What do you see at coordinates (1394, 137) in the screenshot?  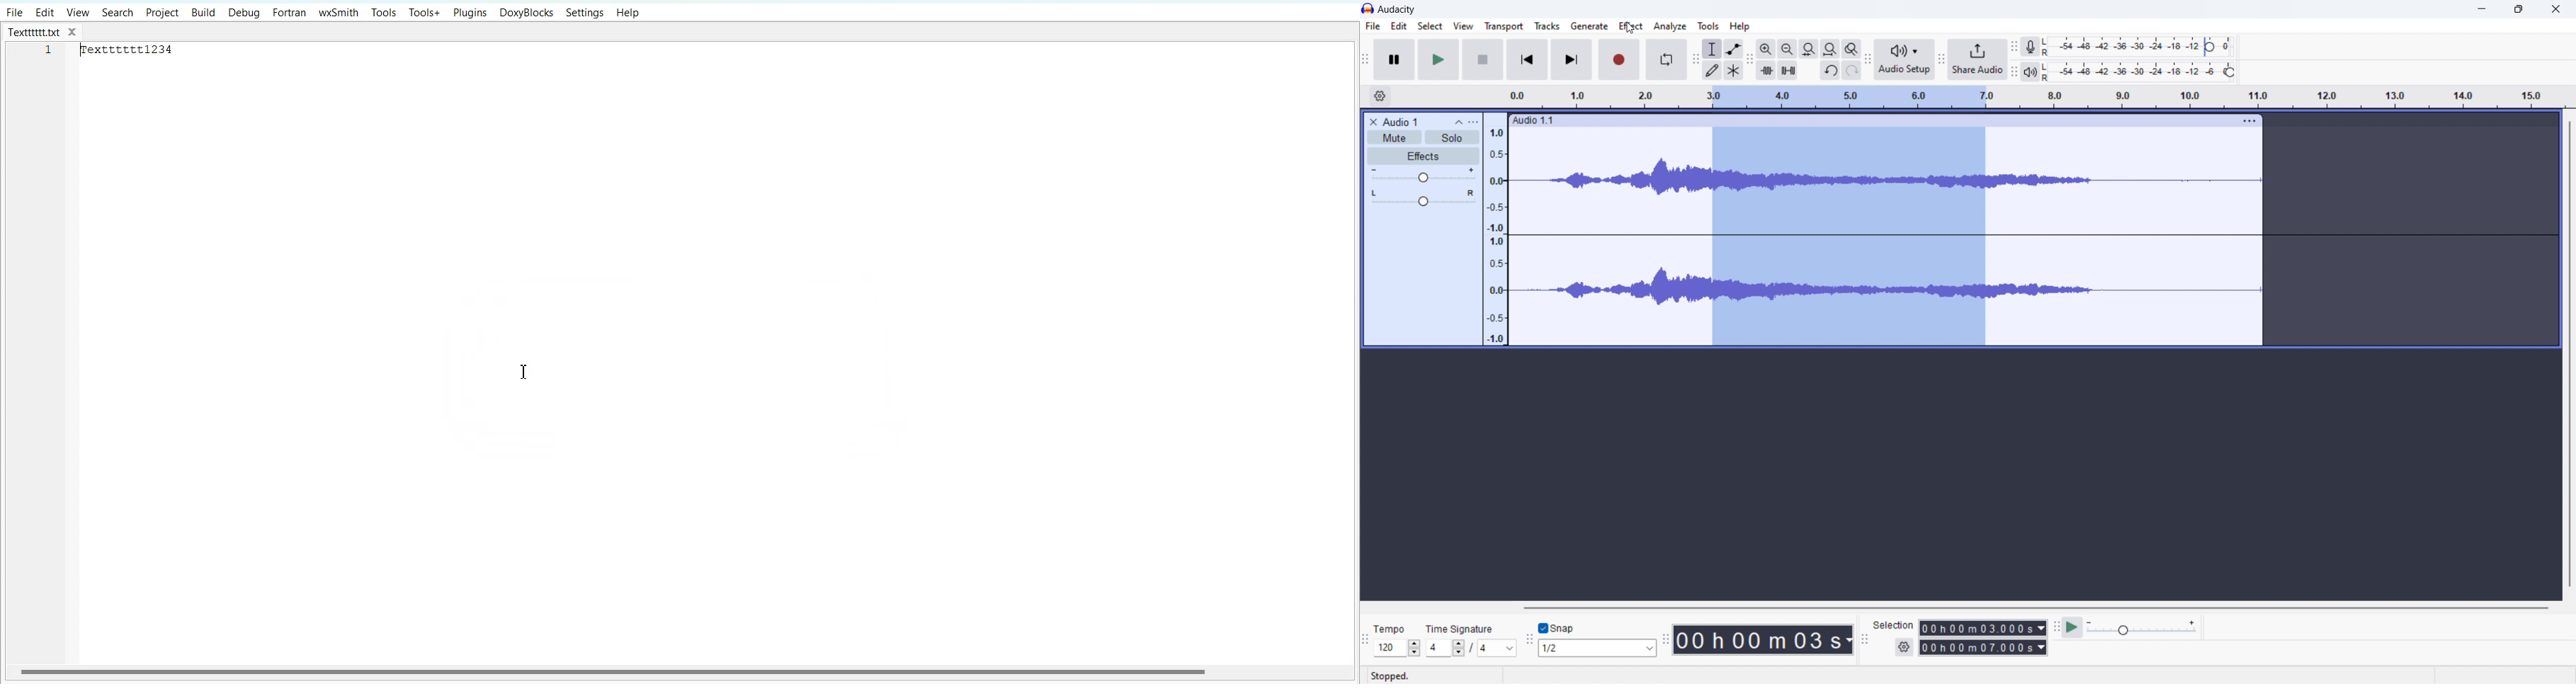 I see `mute` at bounding box center [1394, 137].